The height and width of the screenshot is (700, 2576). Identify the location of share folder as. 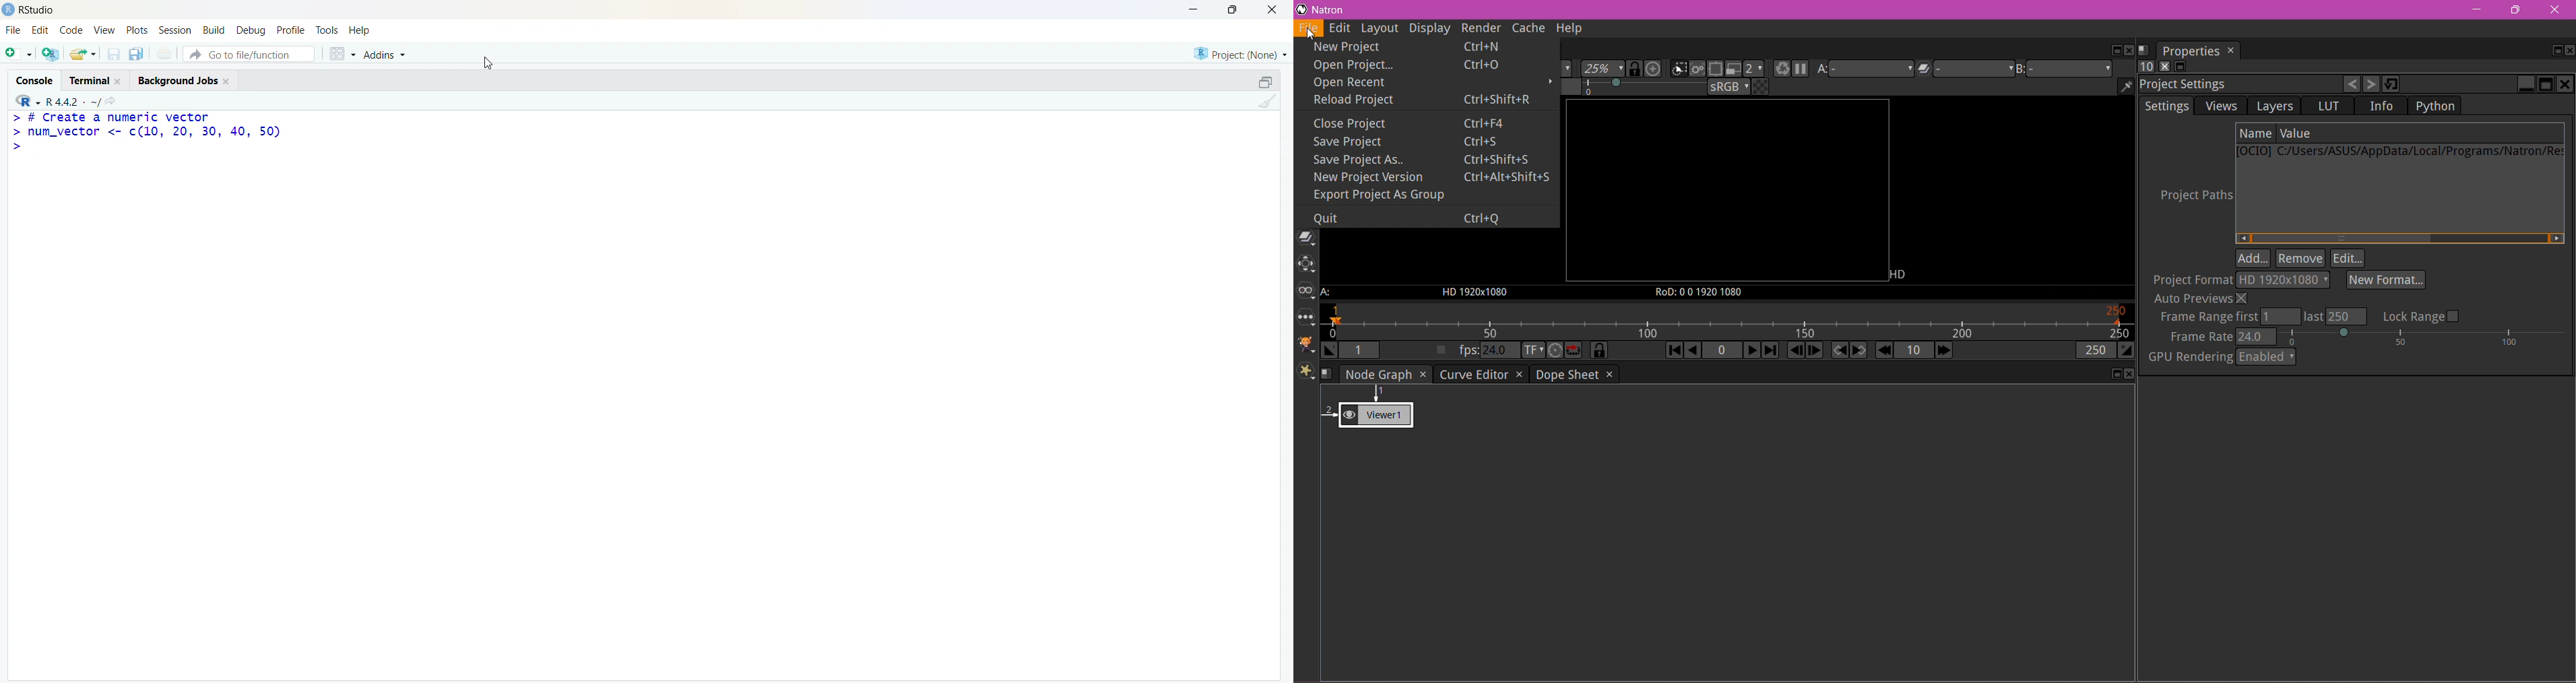
(84, 54).